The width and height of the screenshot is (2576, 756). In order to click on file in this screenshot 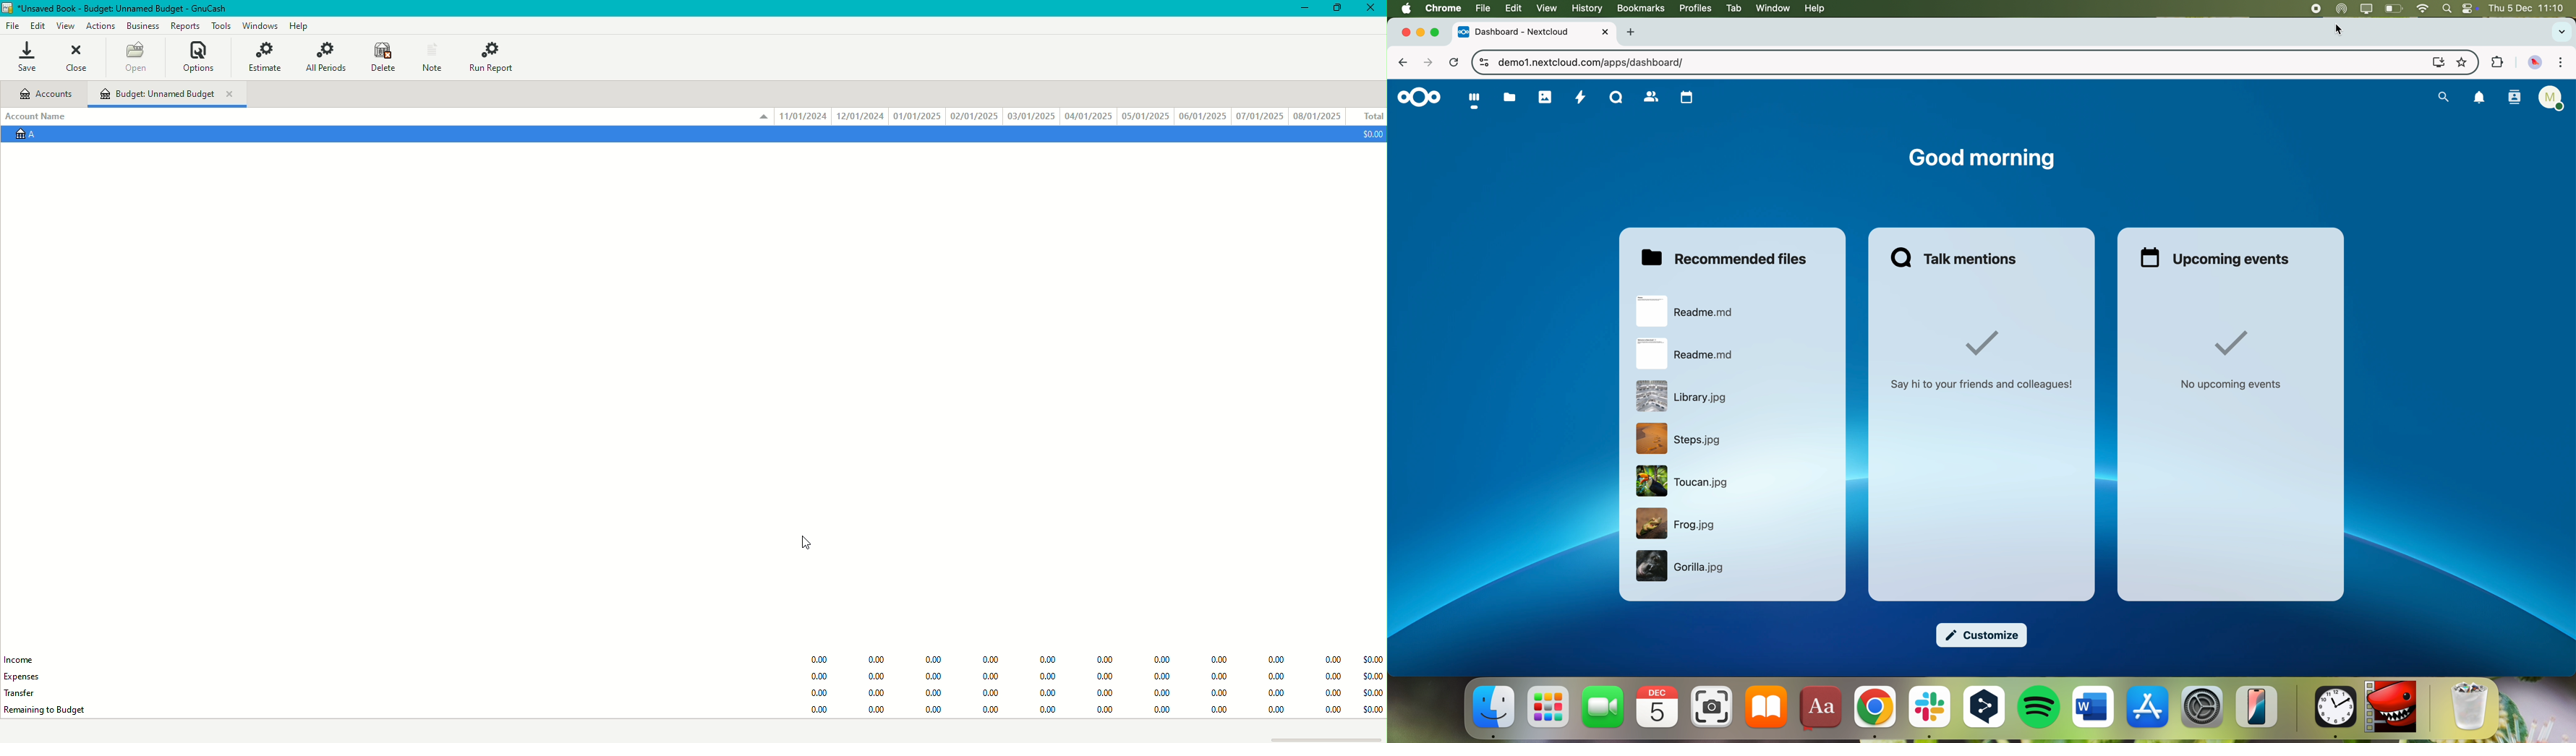, I will do `click(1681, 438)`.